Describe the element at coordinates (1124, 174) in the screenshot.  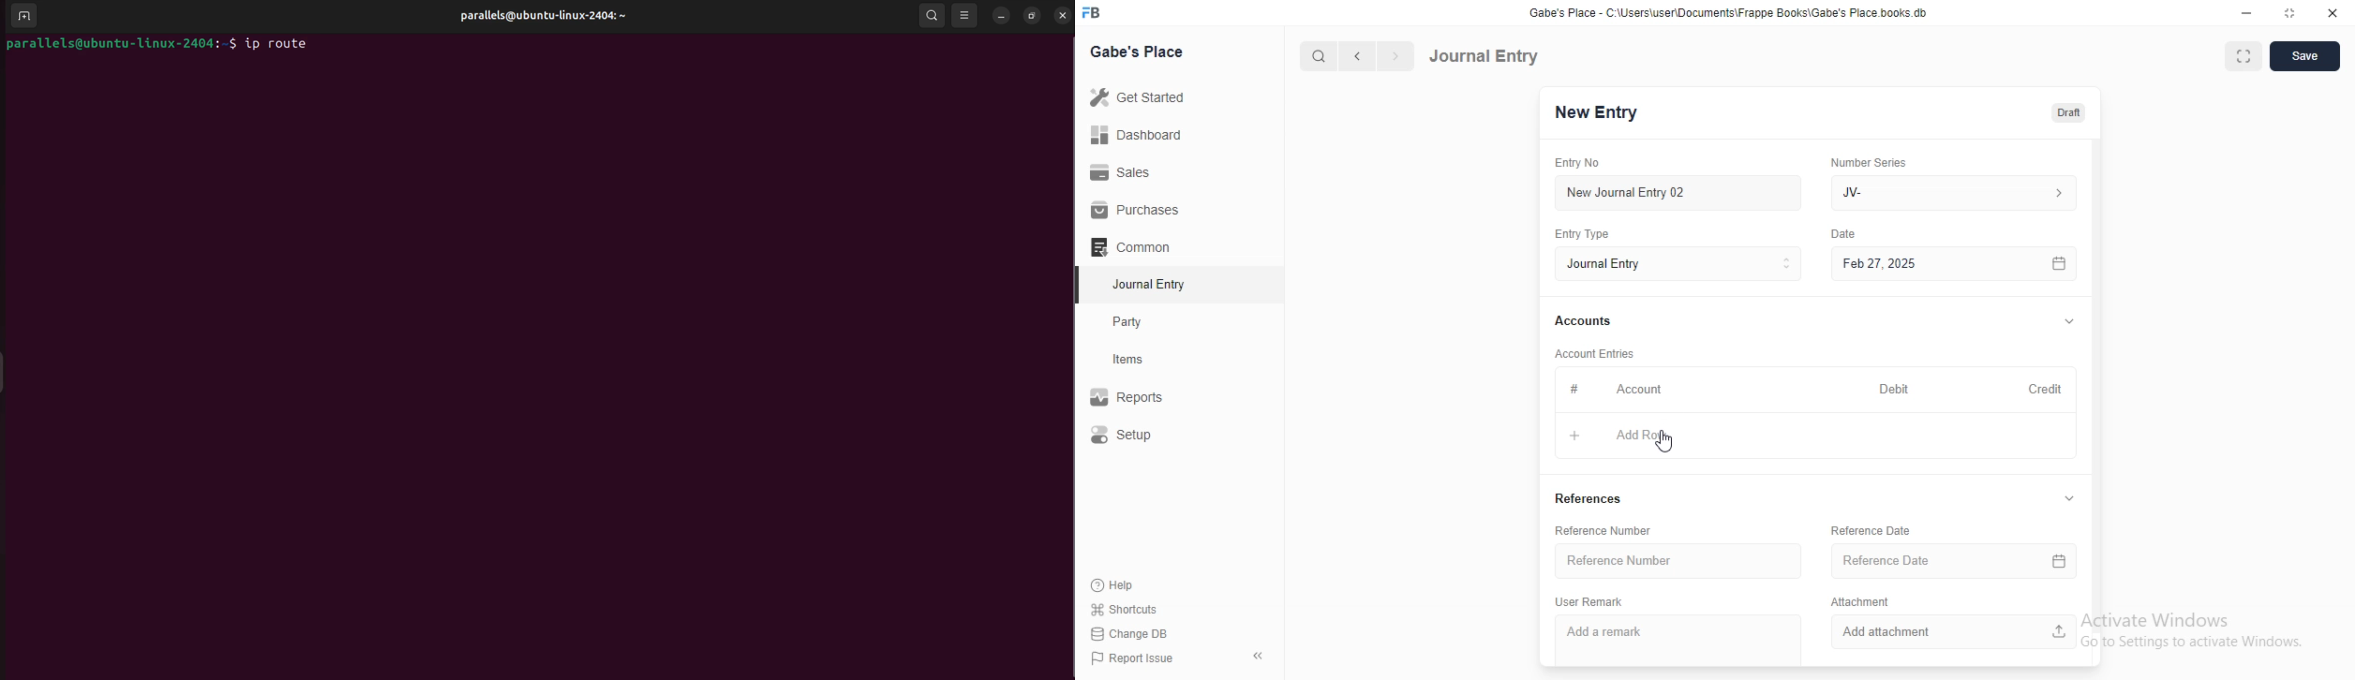
I see `Sales` at that location.